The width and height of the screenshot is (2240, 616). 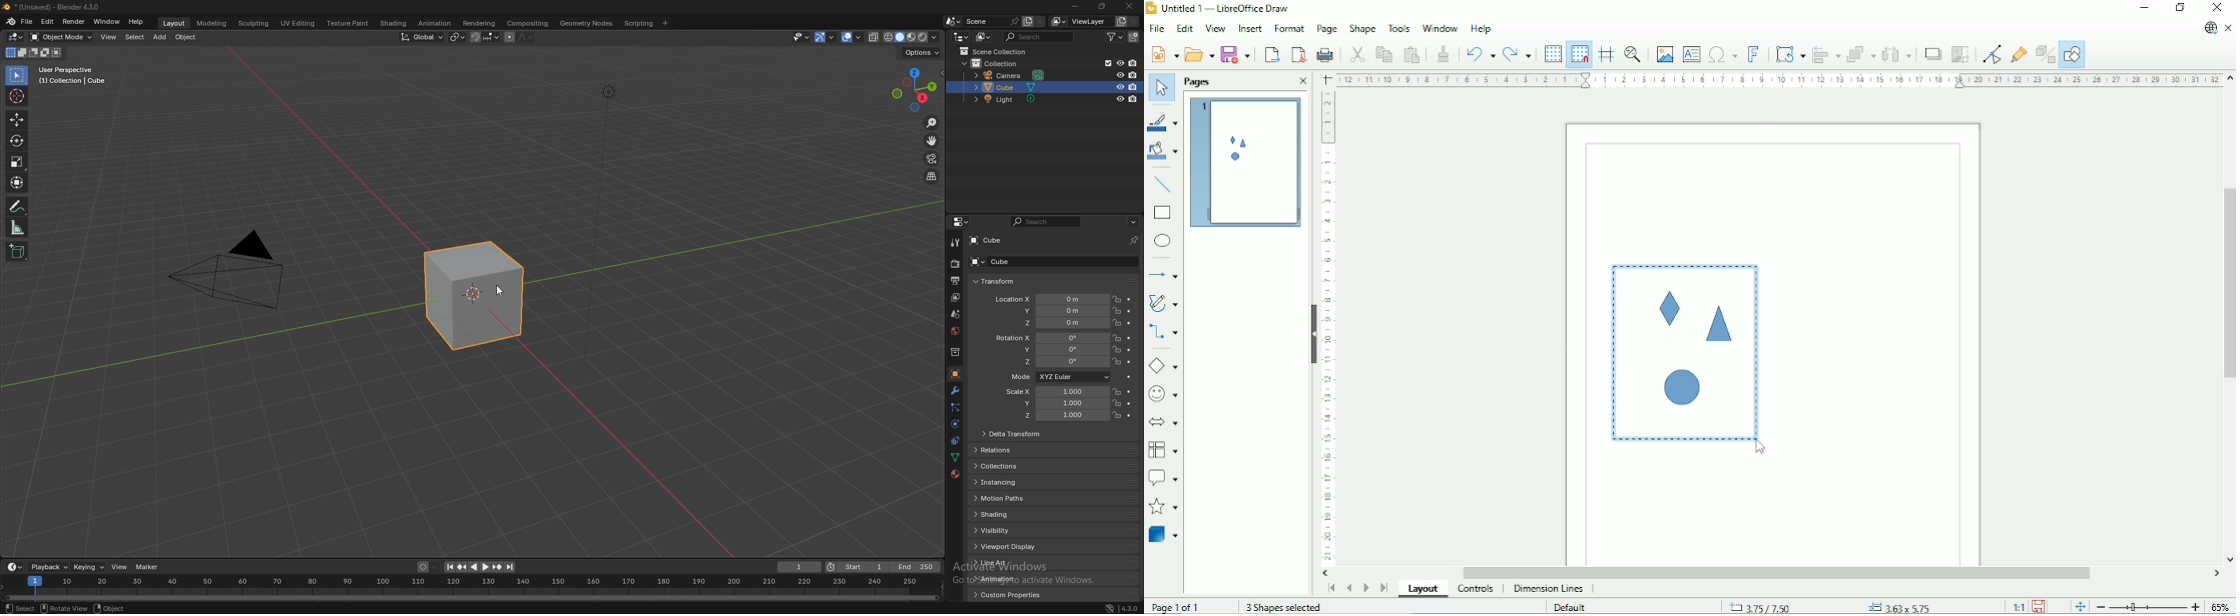 What do you see at coordinates (2072, 55) in the screenshot?
I see `Show draw functions` at bounding box center [2072, 55].